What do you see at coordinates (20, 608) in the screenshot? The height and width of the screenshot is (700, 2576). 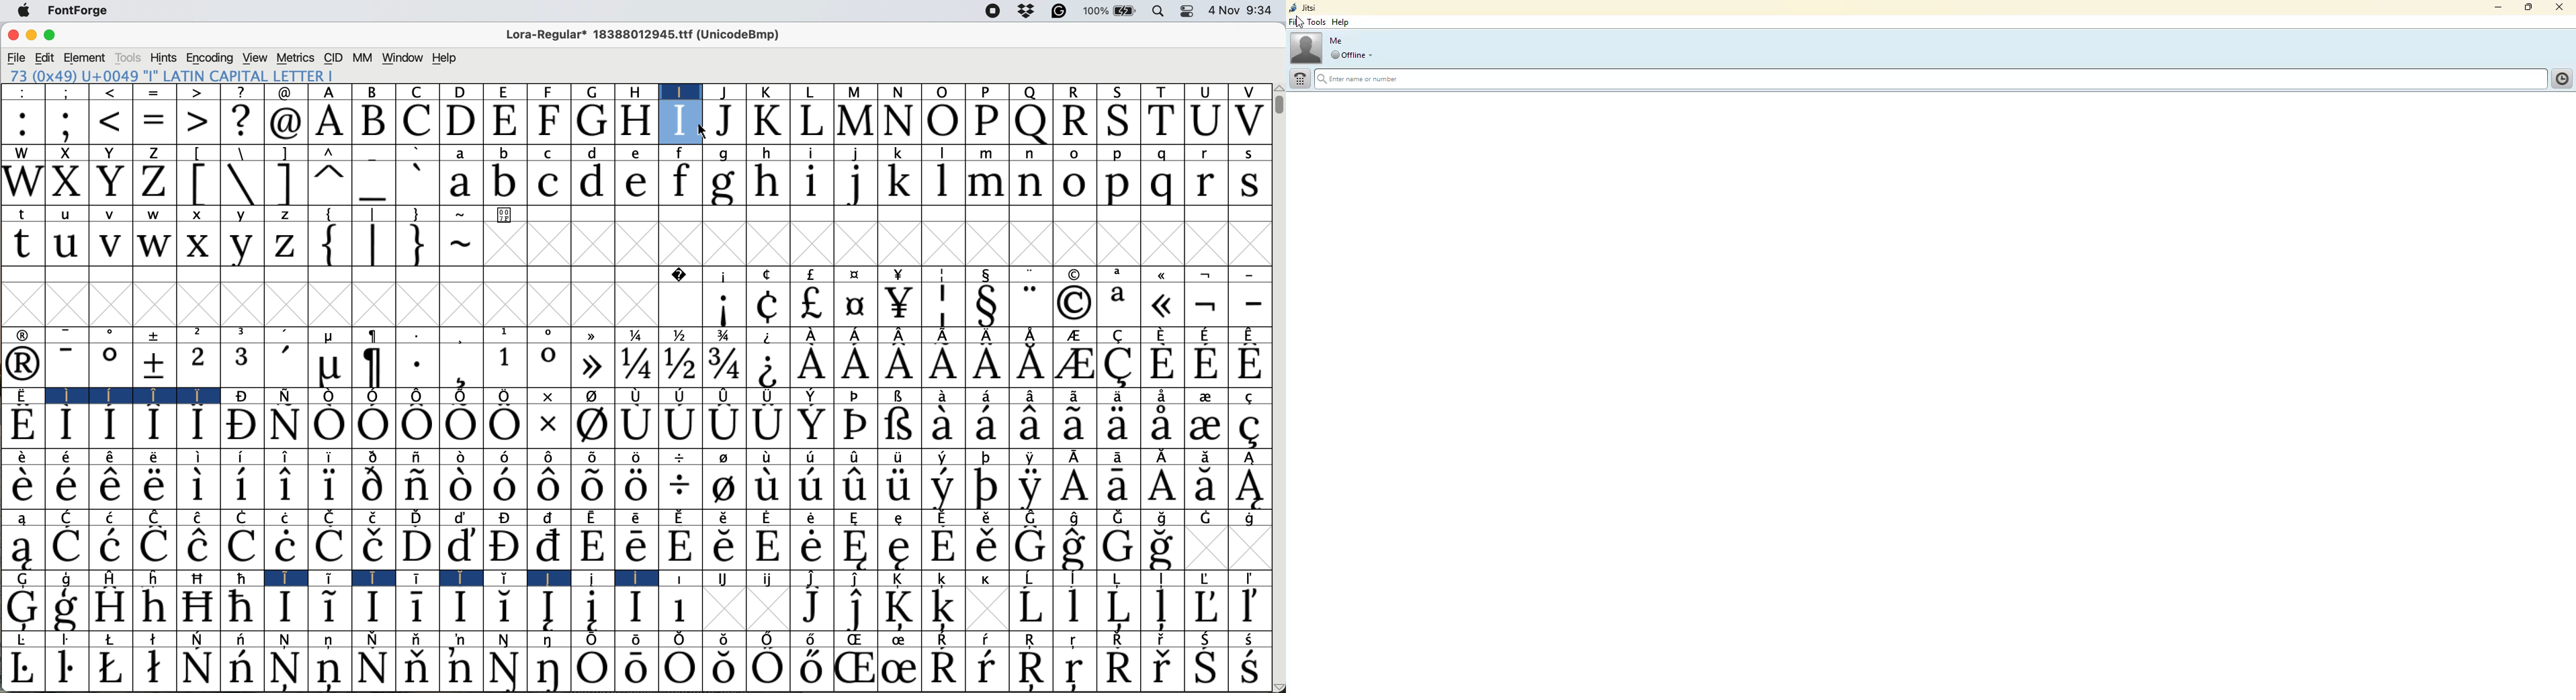 I see `Symbol` at bounding box center [20, 608].